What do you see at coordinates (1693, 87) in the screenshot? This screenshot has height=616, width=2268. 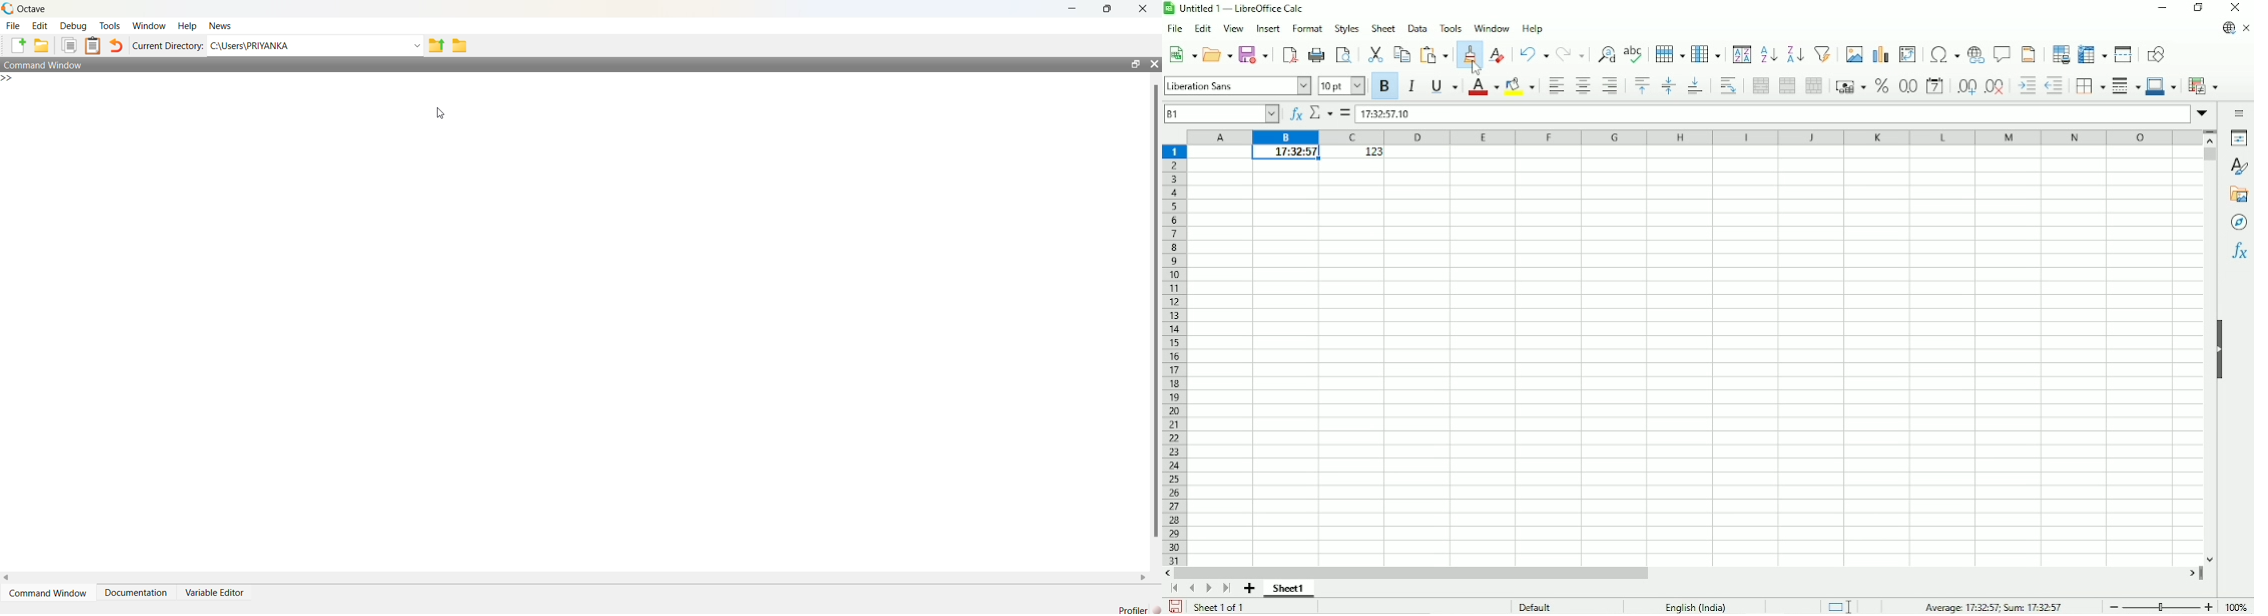 I see `Align bottom` at bounding box center [1693, 87].